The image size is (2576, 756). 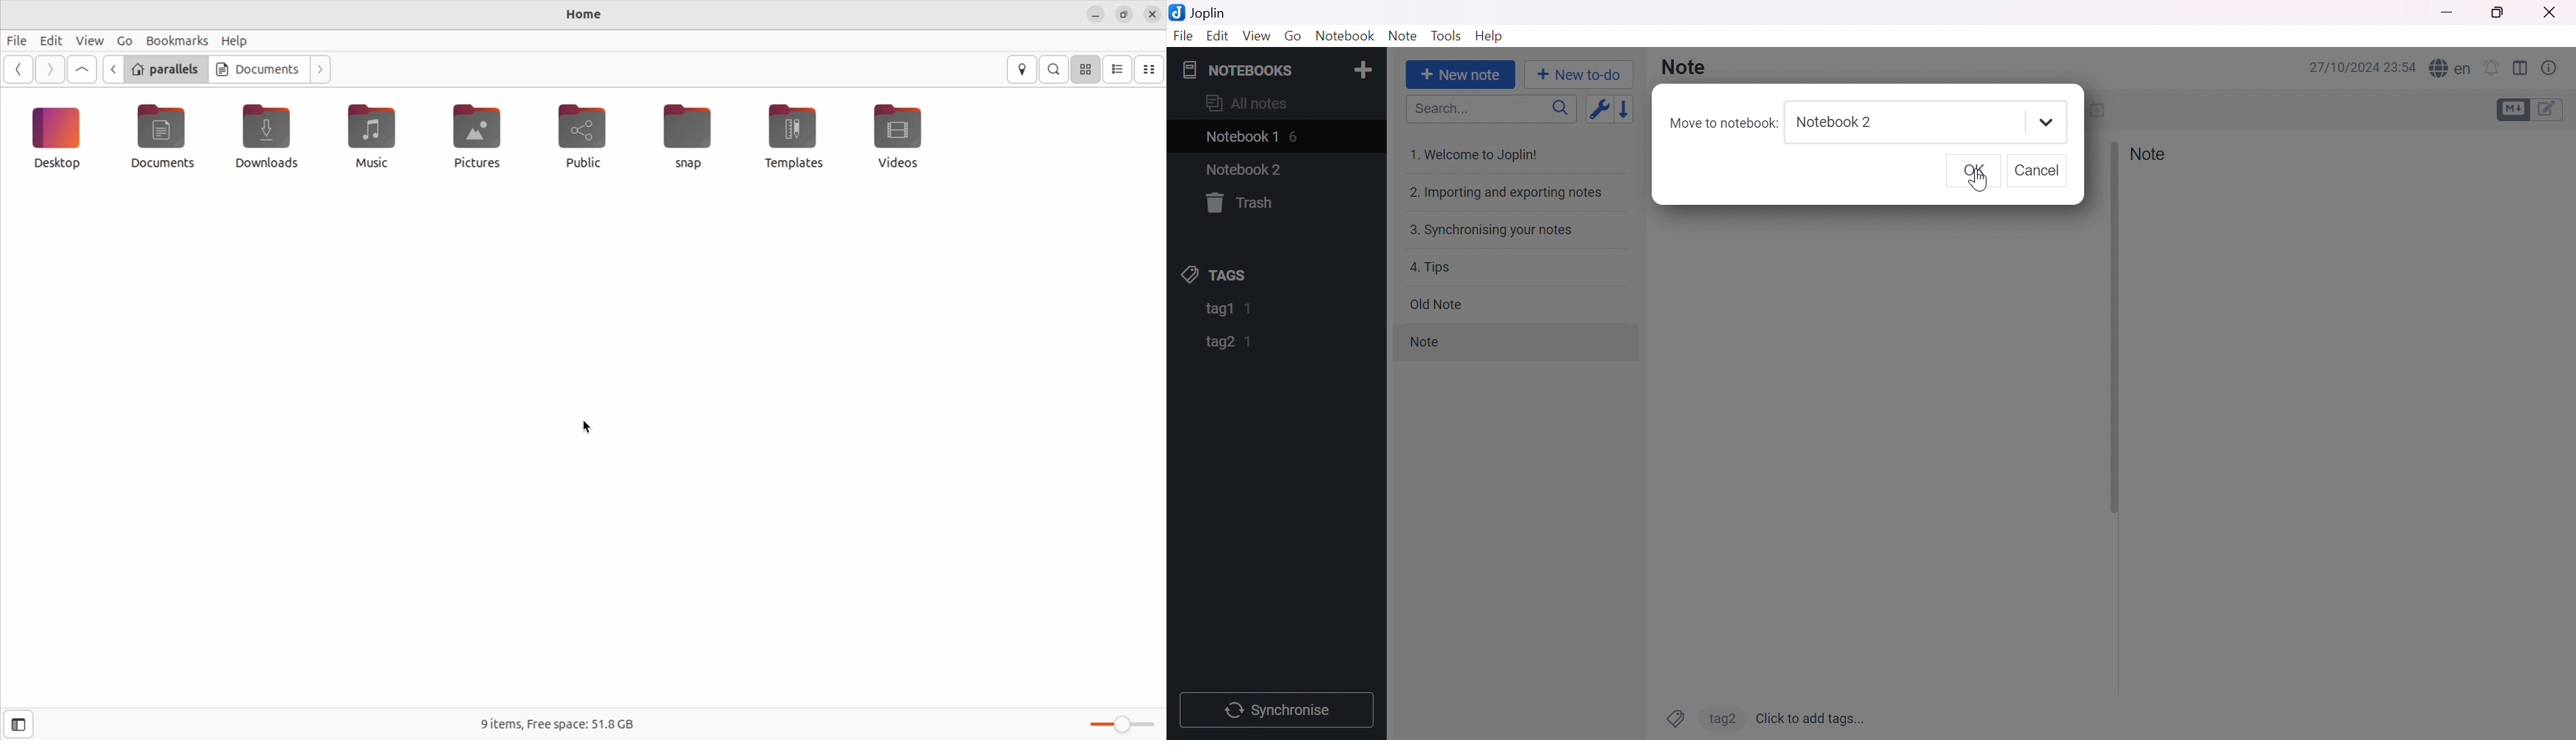 What do you see at coordinates (2533, 109) in the screenshot?
I see `Toggle editors` at bounding box center [2533, 109].